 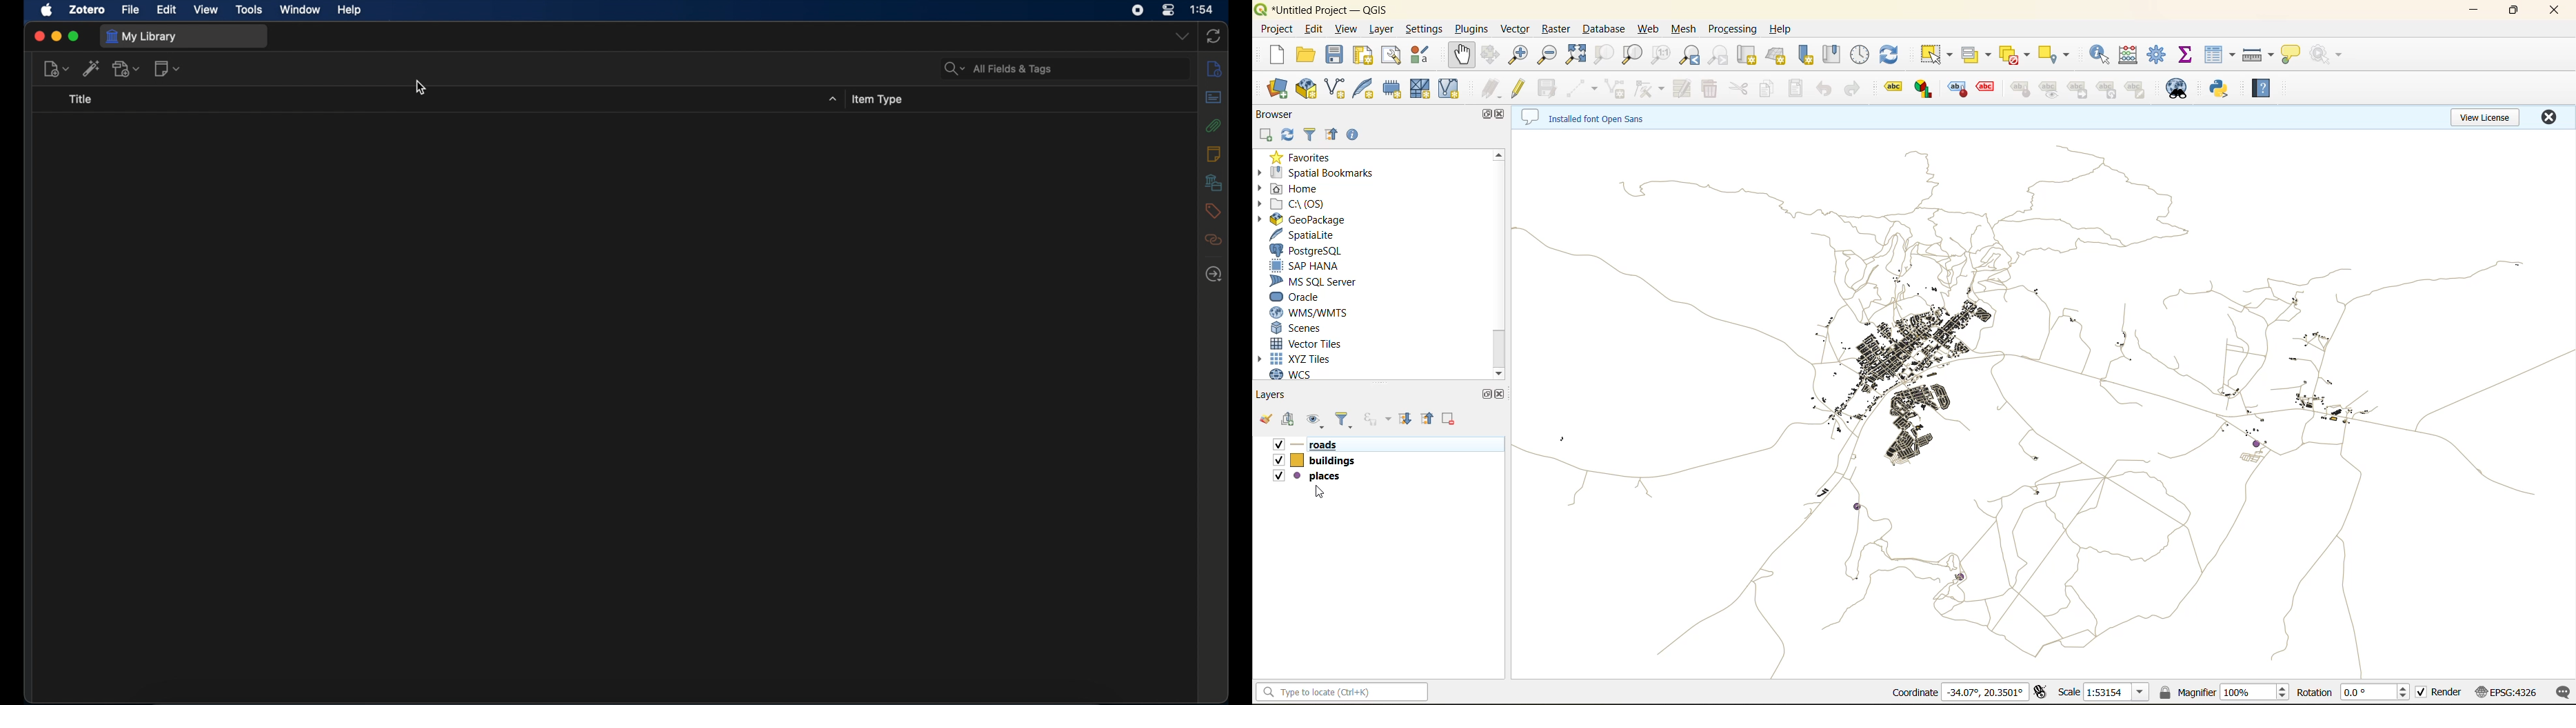 What do you see at coordinates (55, 69) in the screenshot?
I see `new collections` at bounding box center [55, 69].